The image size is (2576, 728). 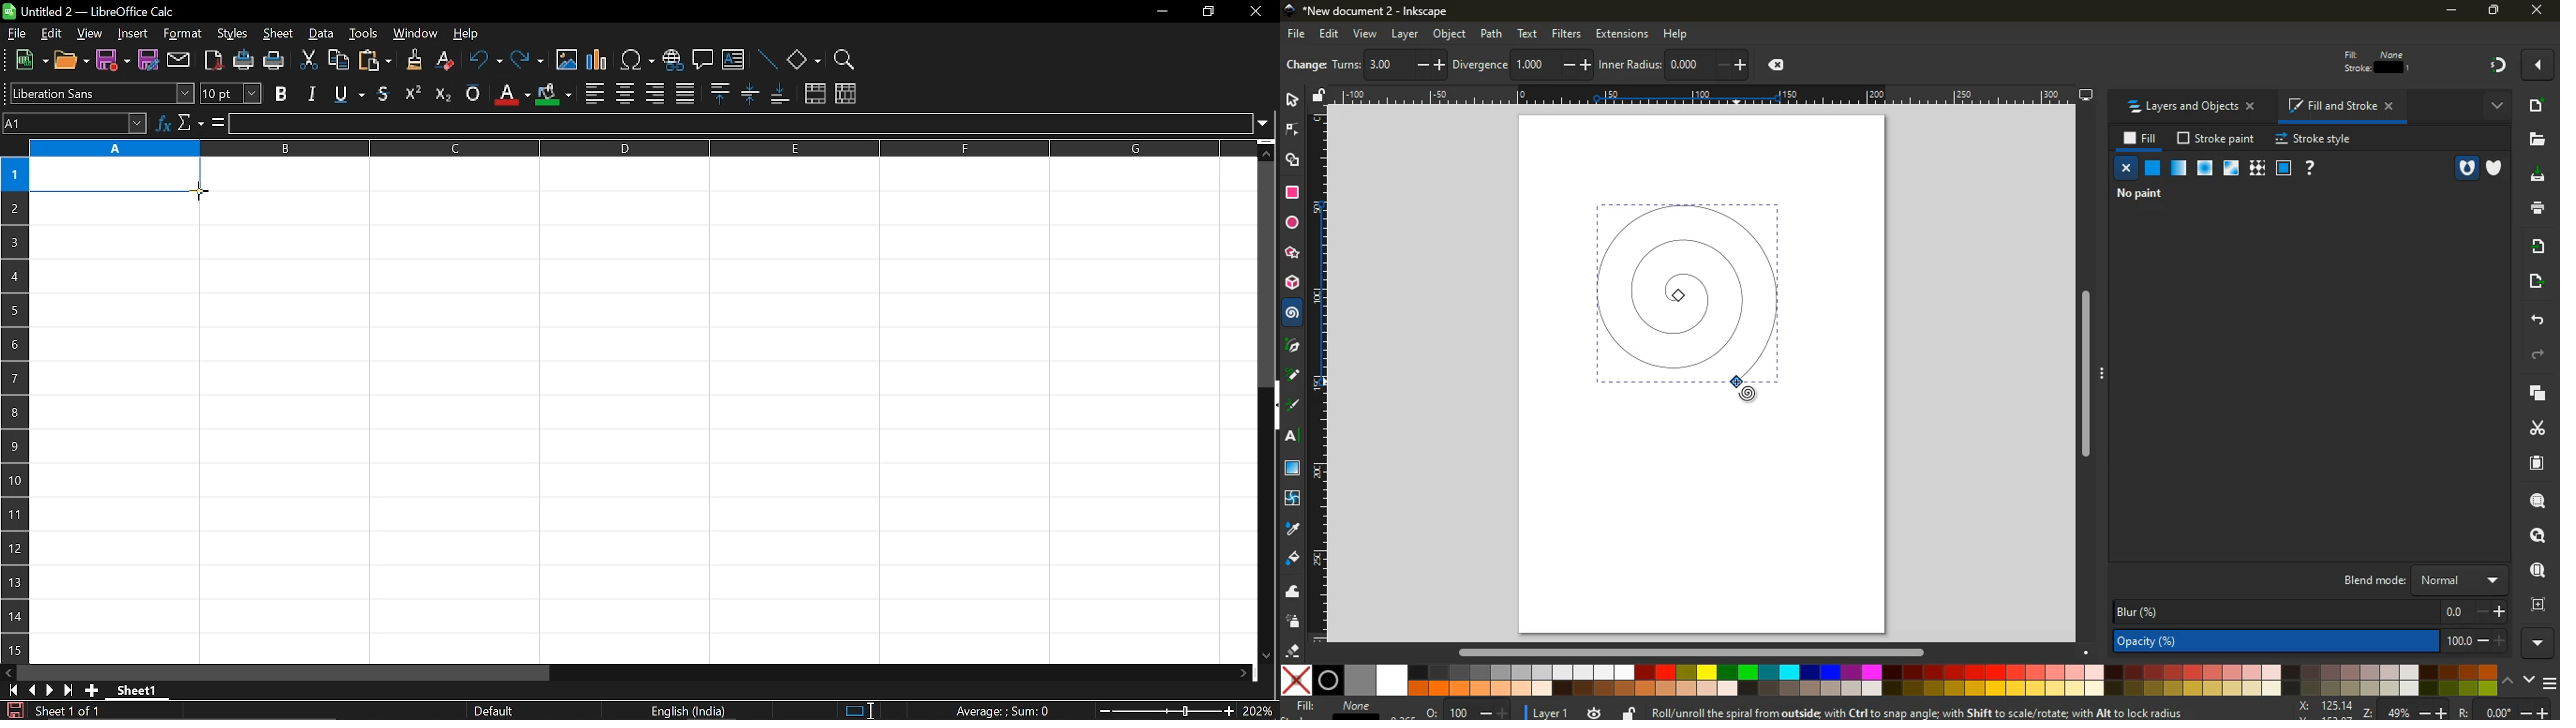 What do you see at coordinates (17, 33) in the screenshot?
I see `file` at bounding box center [17, 33].